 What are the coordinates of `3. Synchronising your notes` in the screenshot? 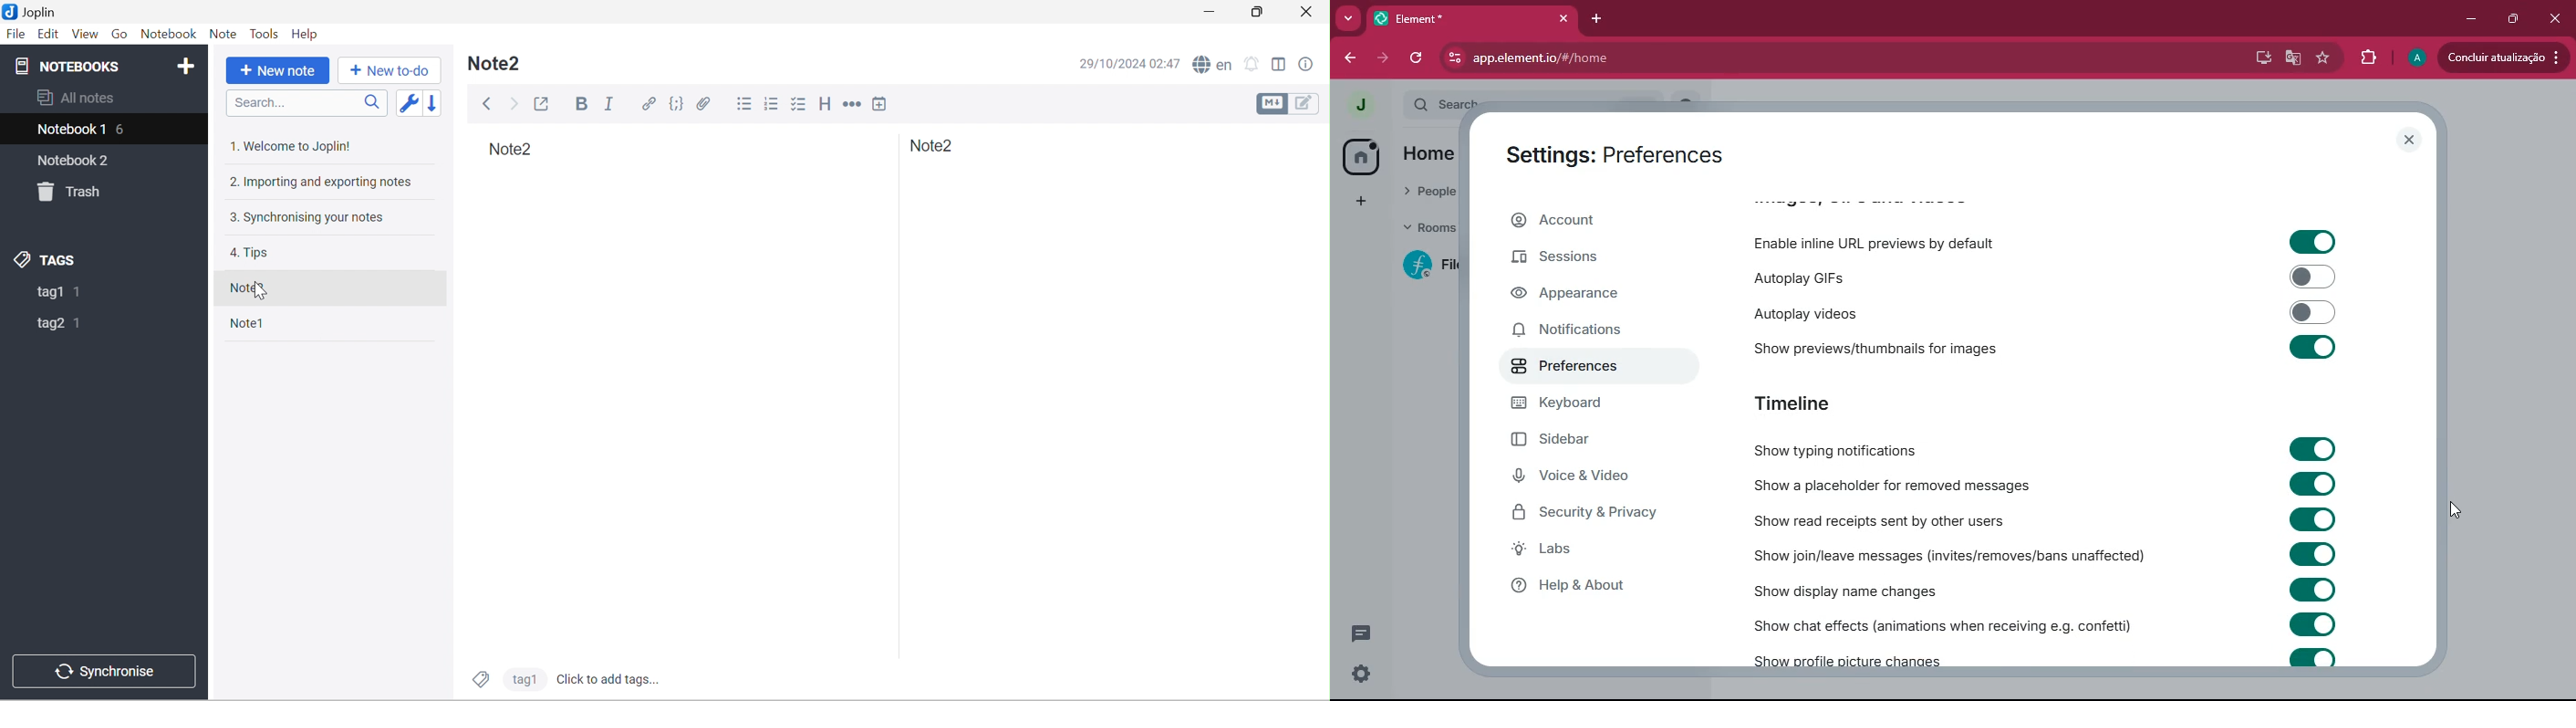 It's located at (307, 221).